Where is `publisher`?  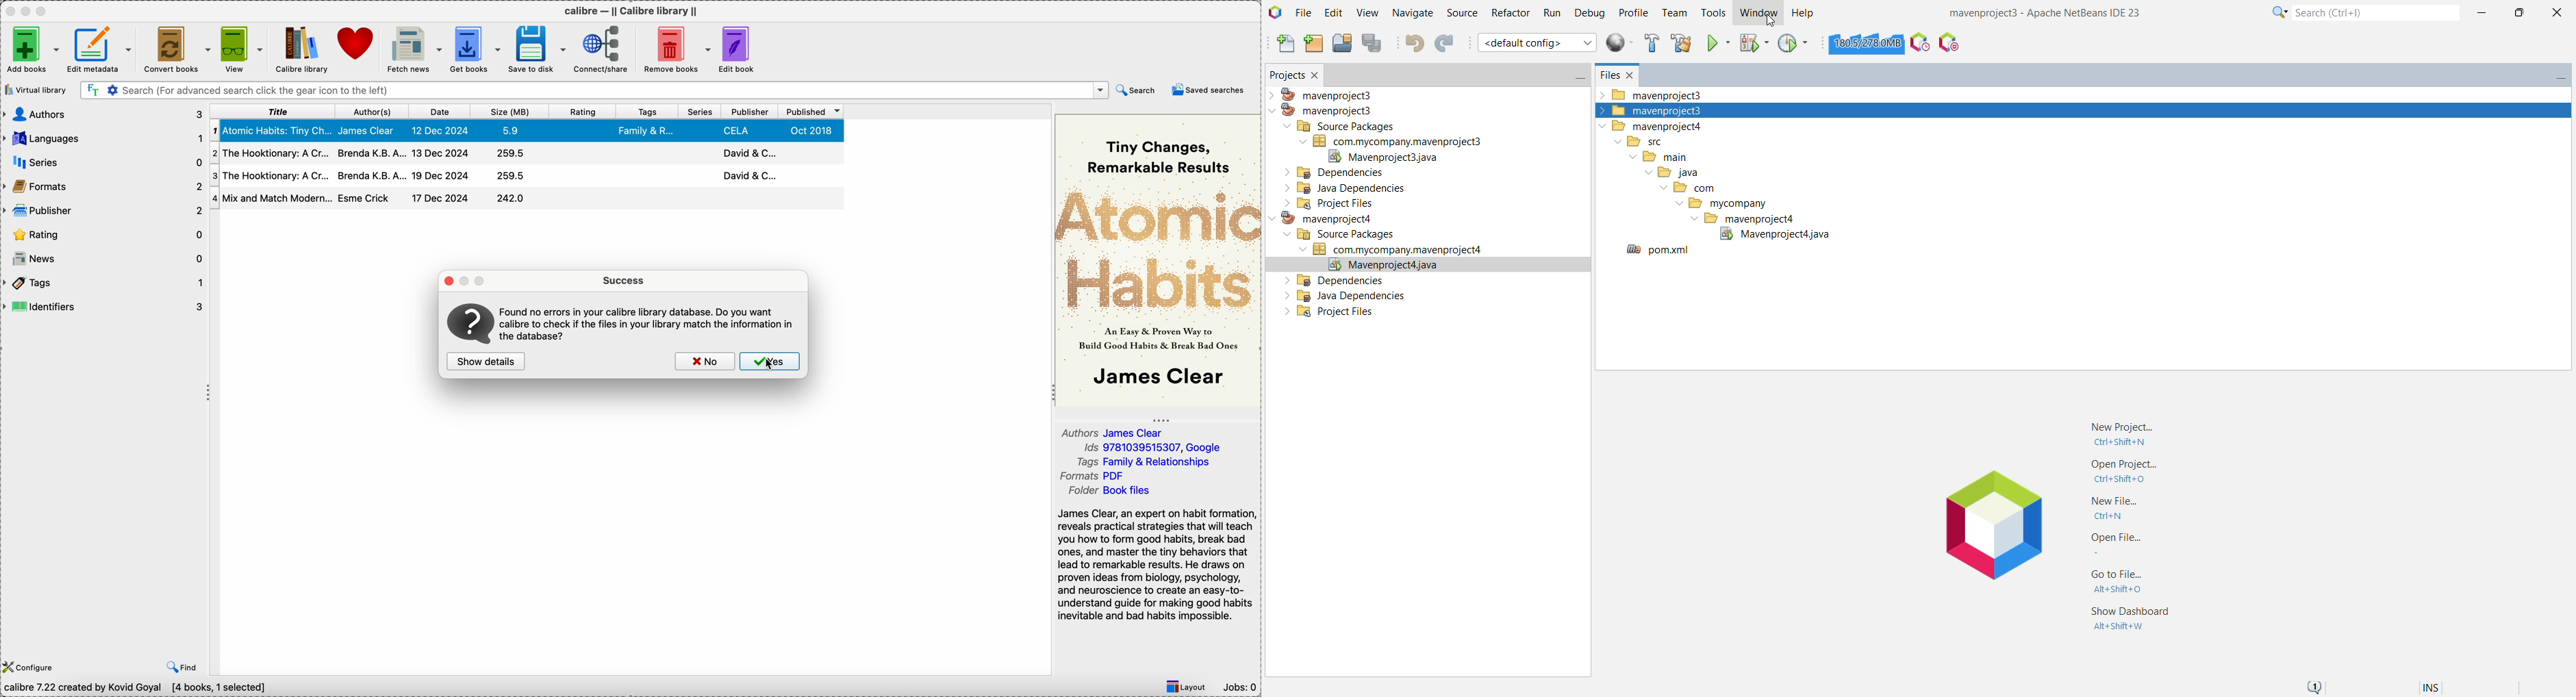
publisher is located at coordinates (103, 209).